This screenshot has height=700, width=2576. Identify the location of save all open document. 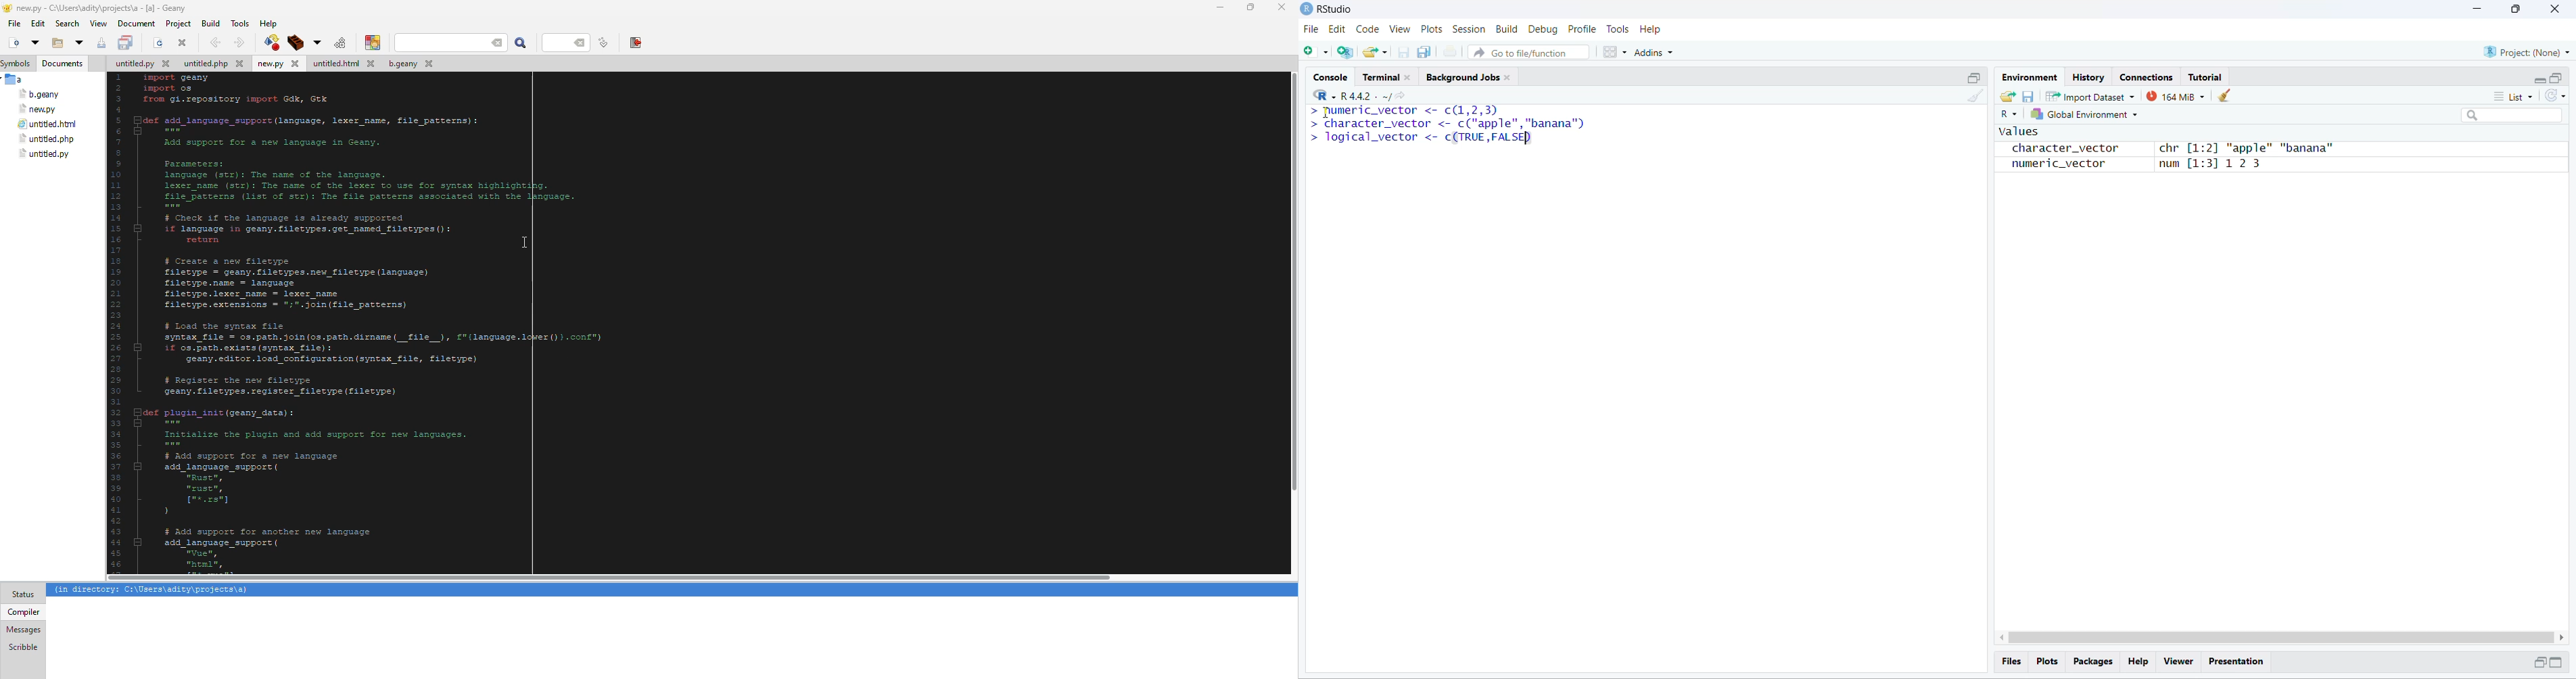
(1425, 52).